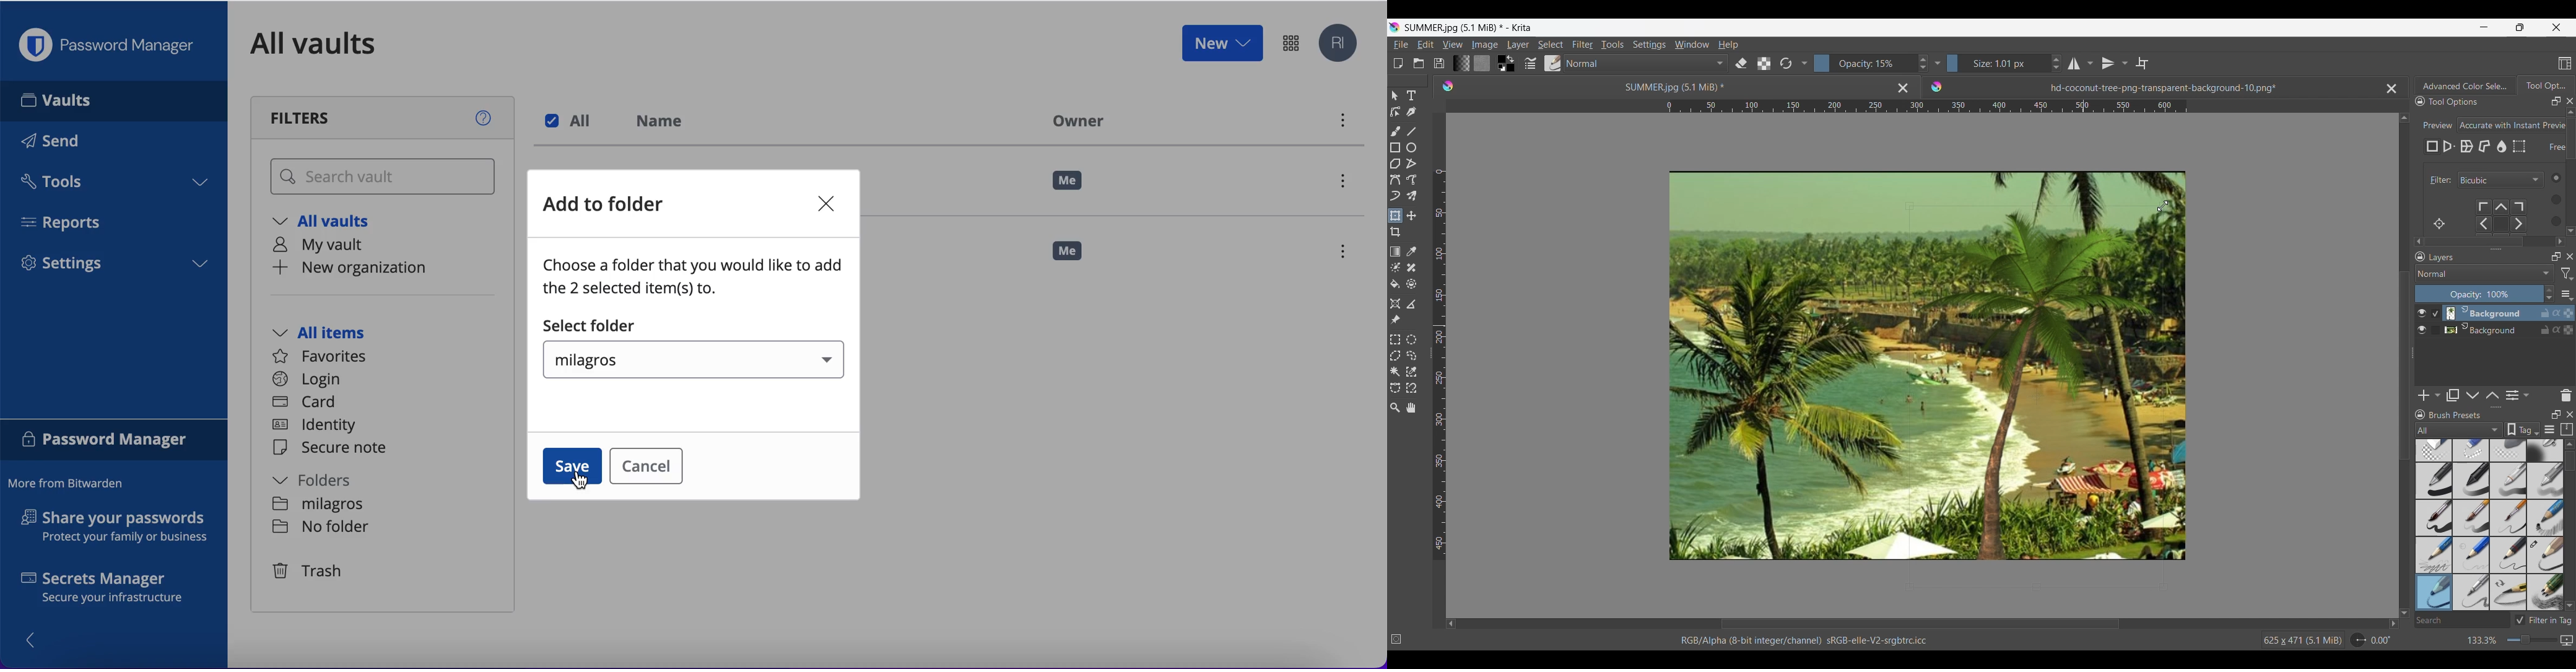 The image size is (2576, 672). I want to click on all, so click(571, 121).